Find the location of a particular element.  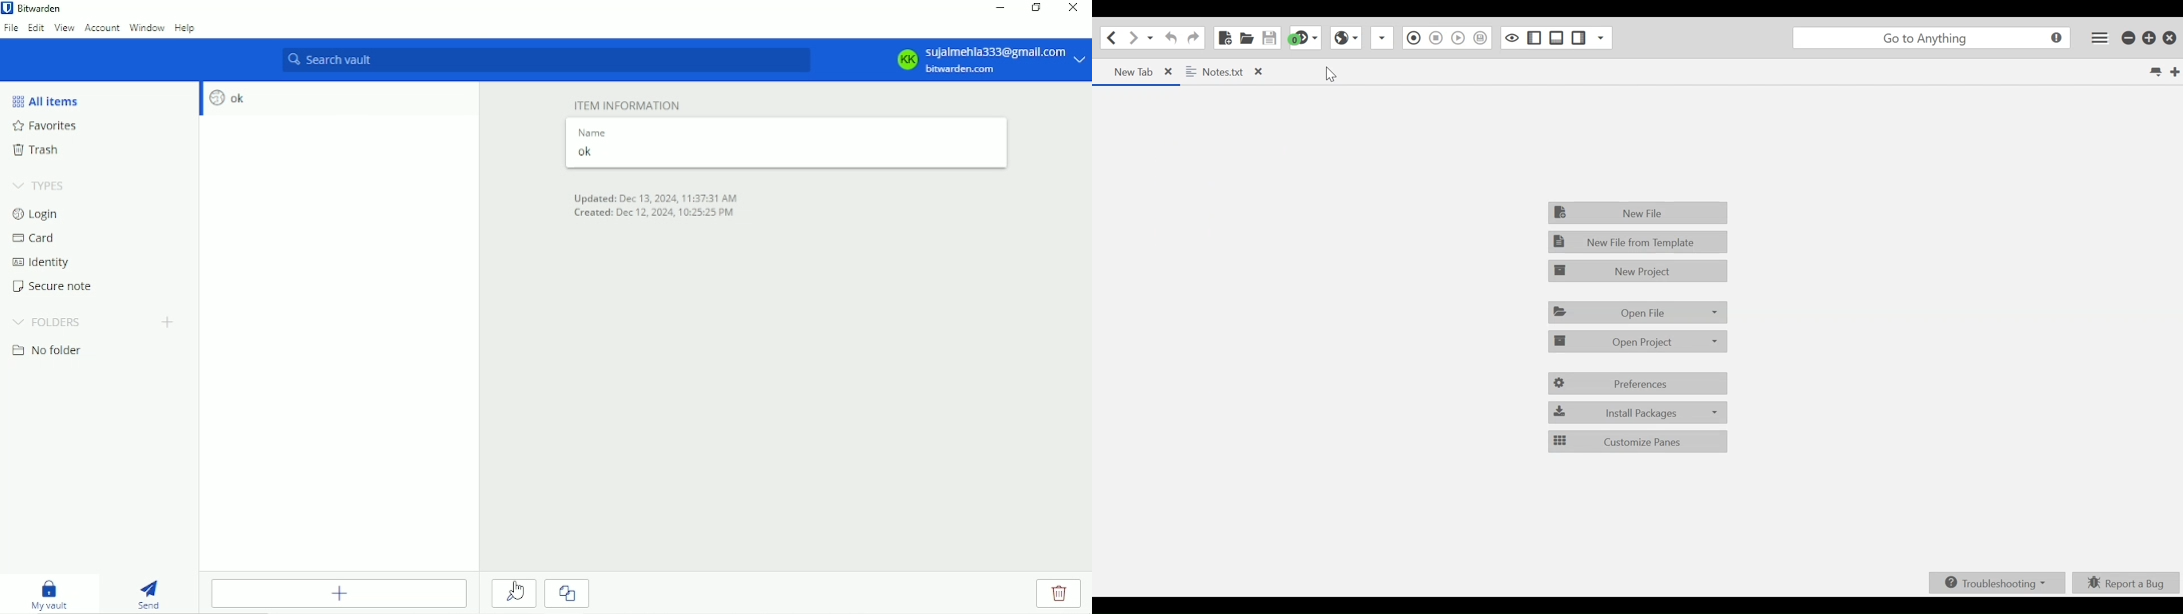

Close is located at coordinates (1073, 8).